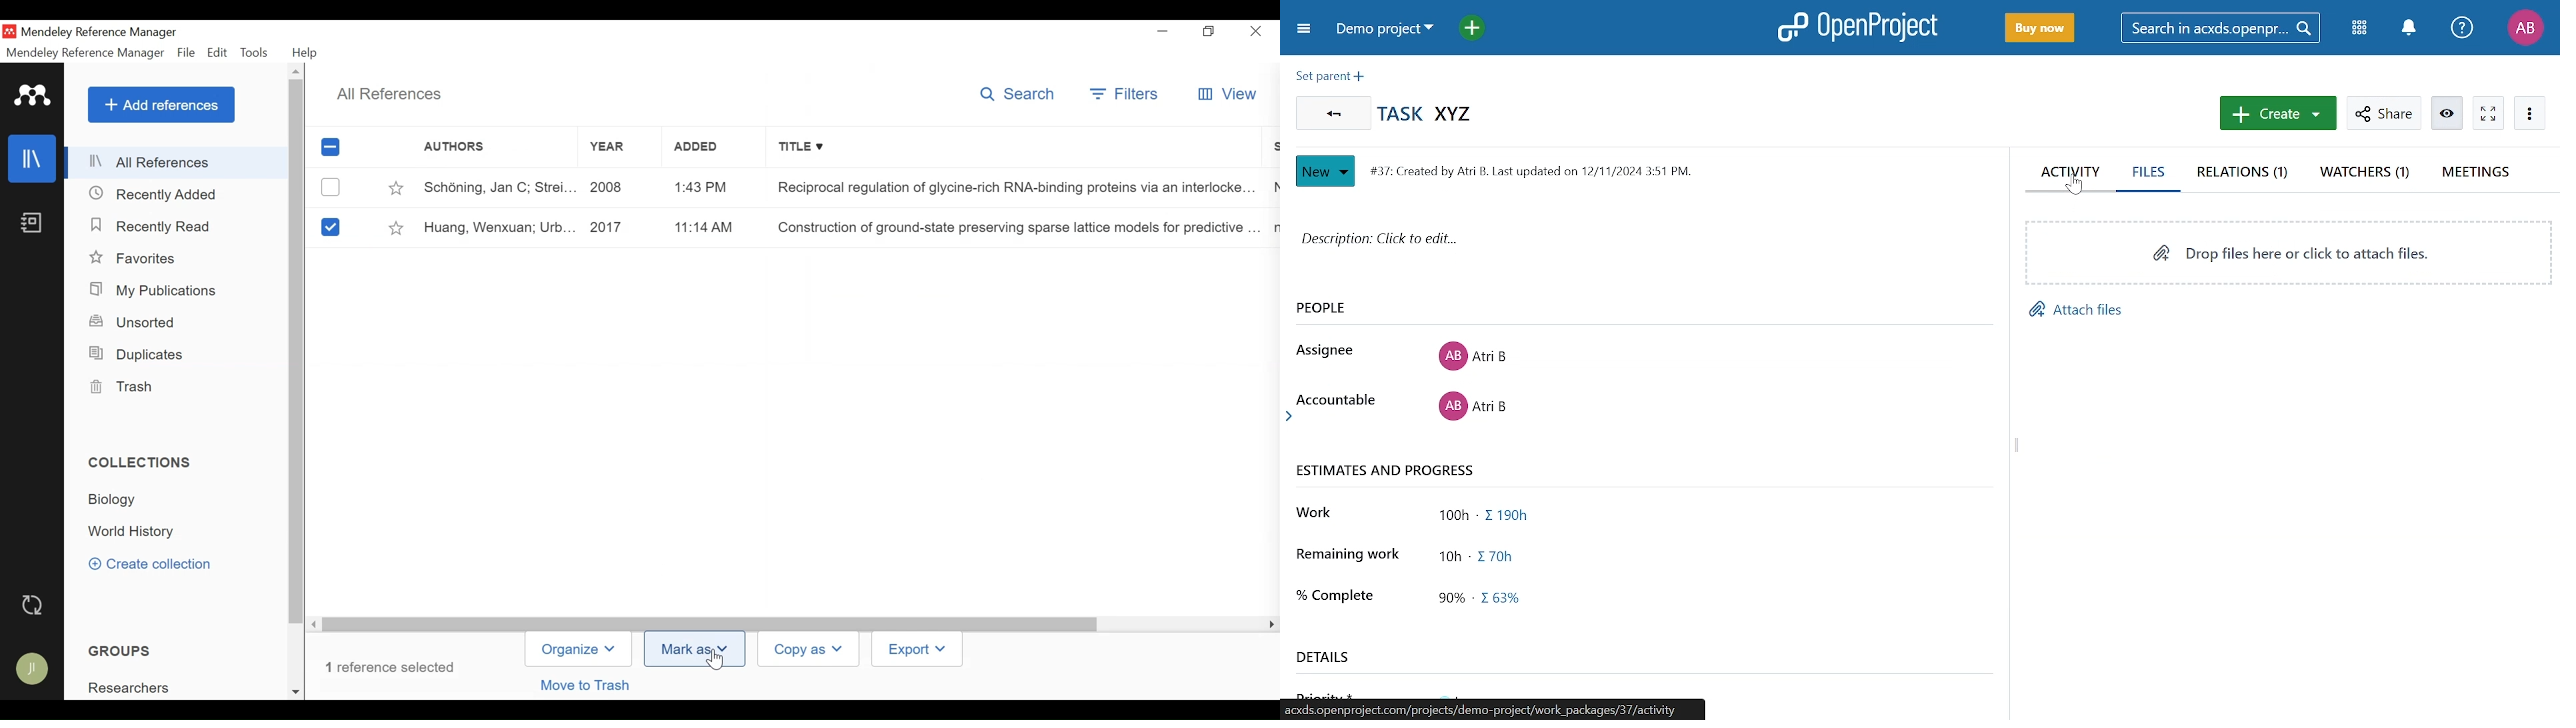  What do you see at coordinates (1017, 149) in the screenshot?
I see `Title` at bounding box center [1017, 149].